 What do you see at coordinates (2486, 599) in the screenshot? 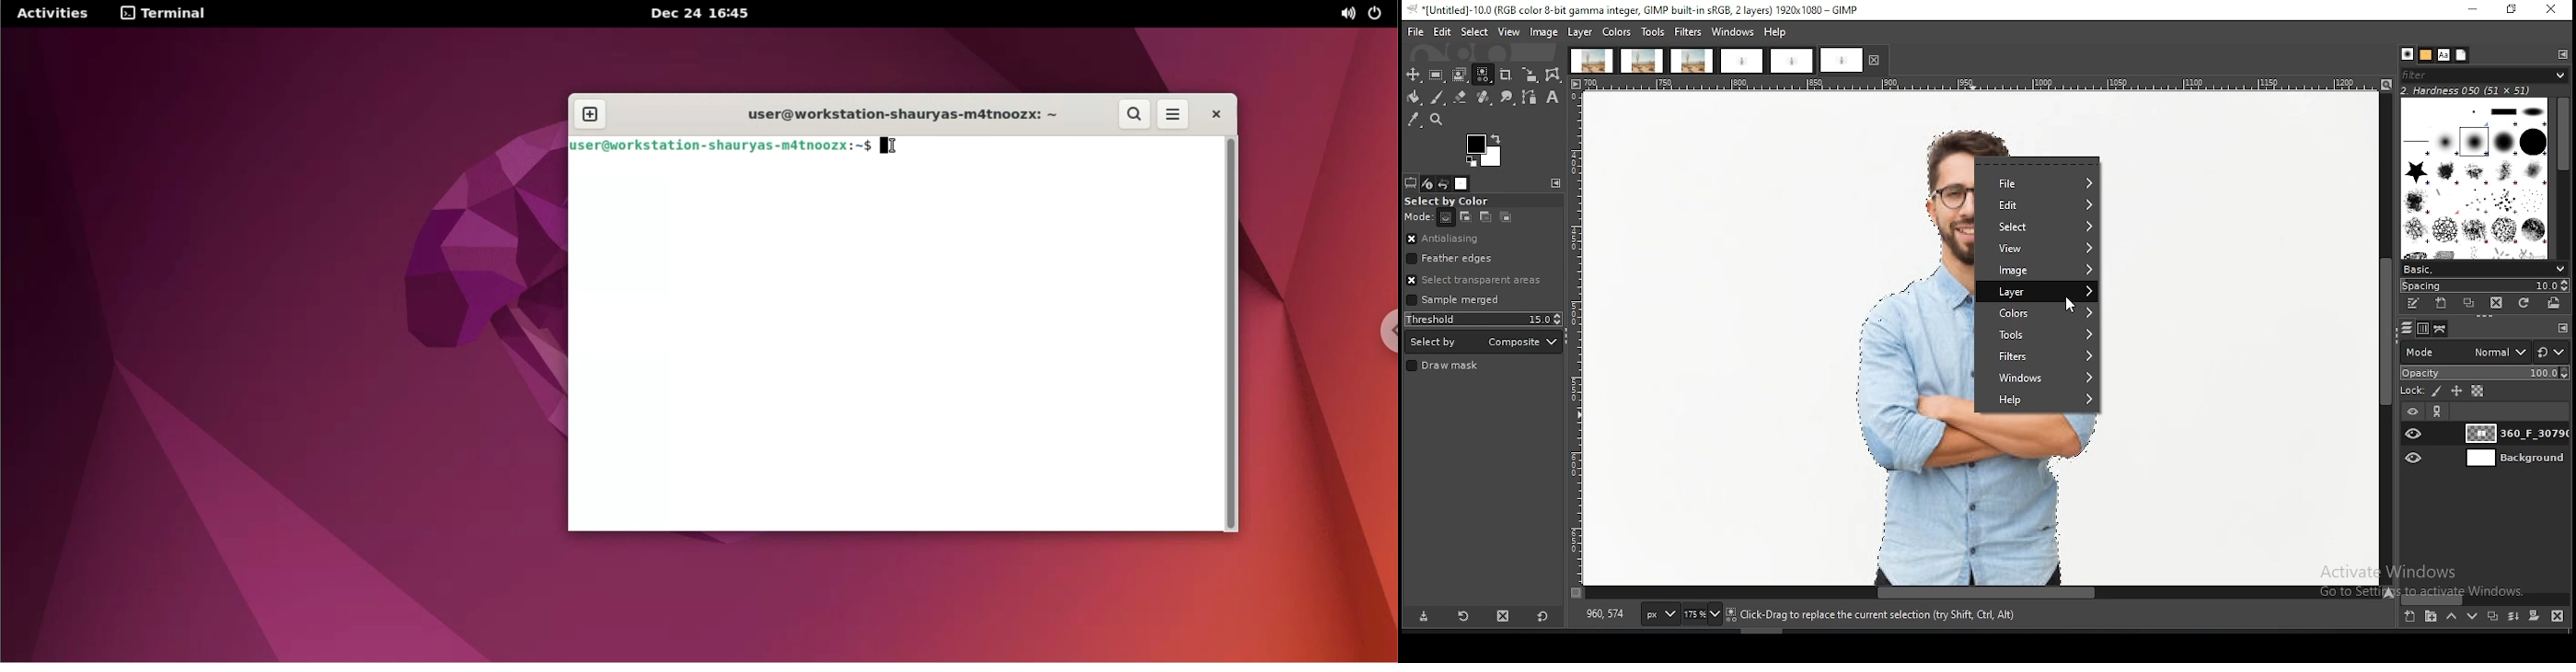
I see `scroll bar` at bounding box center [2486, 599].